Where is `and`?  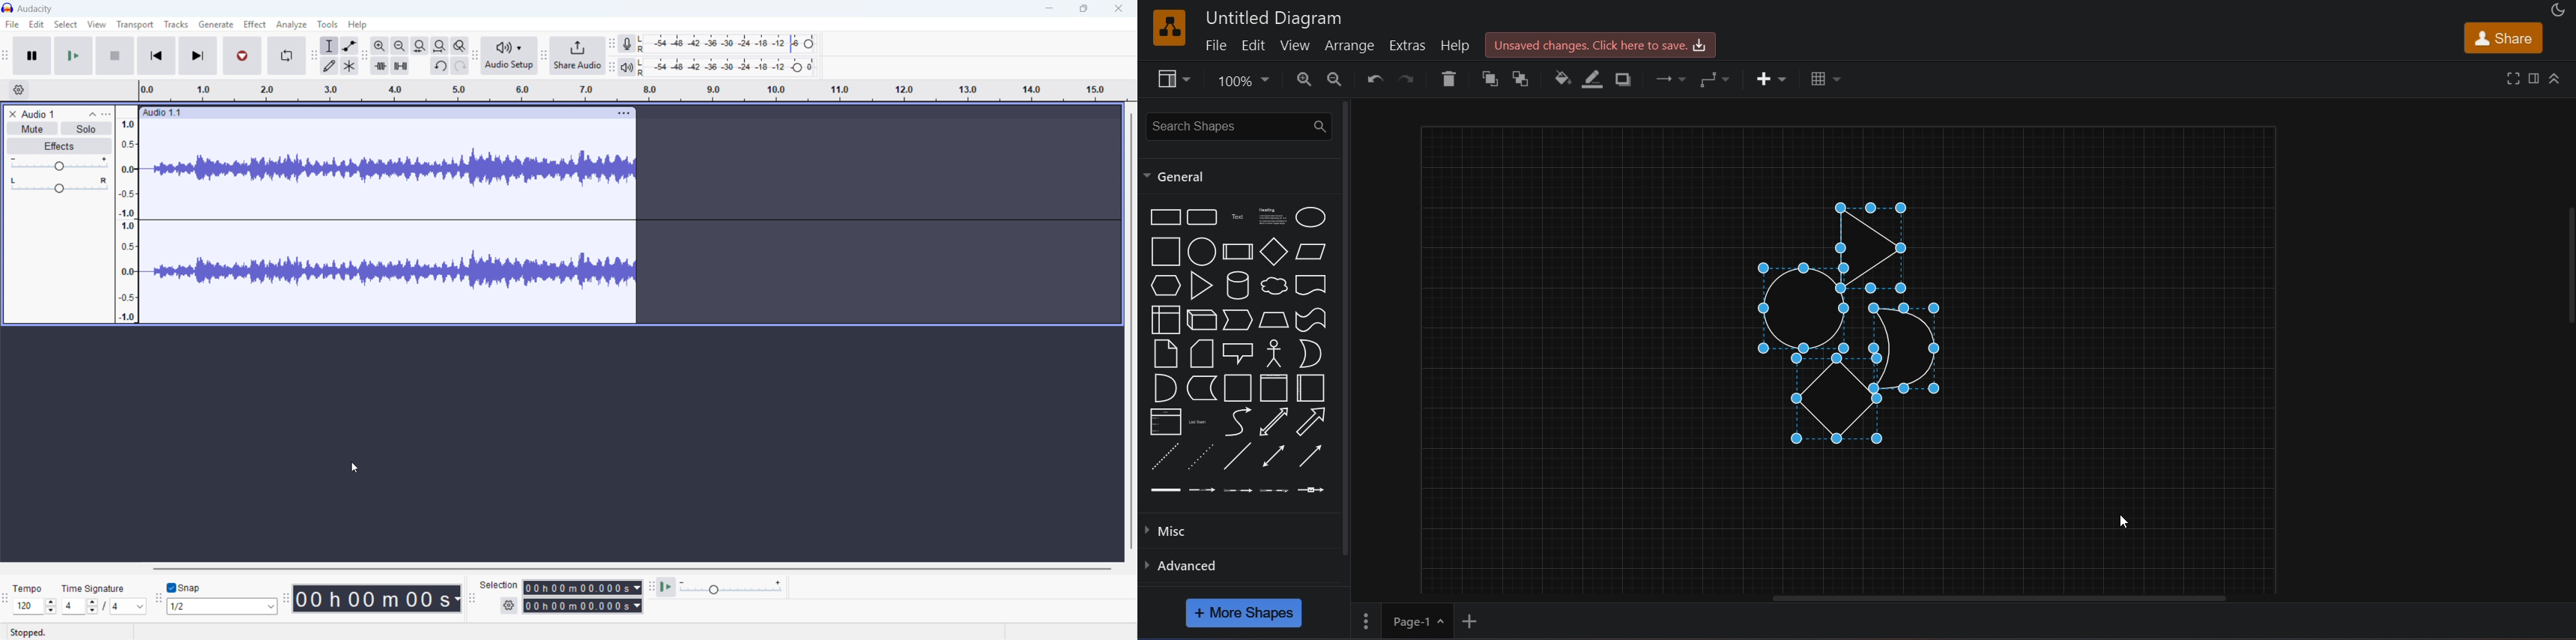
and is located at coordinates (1164, 387).